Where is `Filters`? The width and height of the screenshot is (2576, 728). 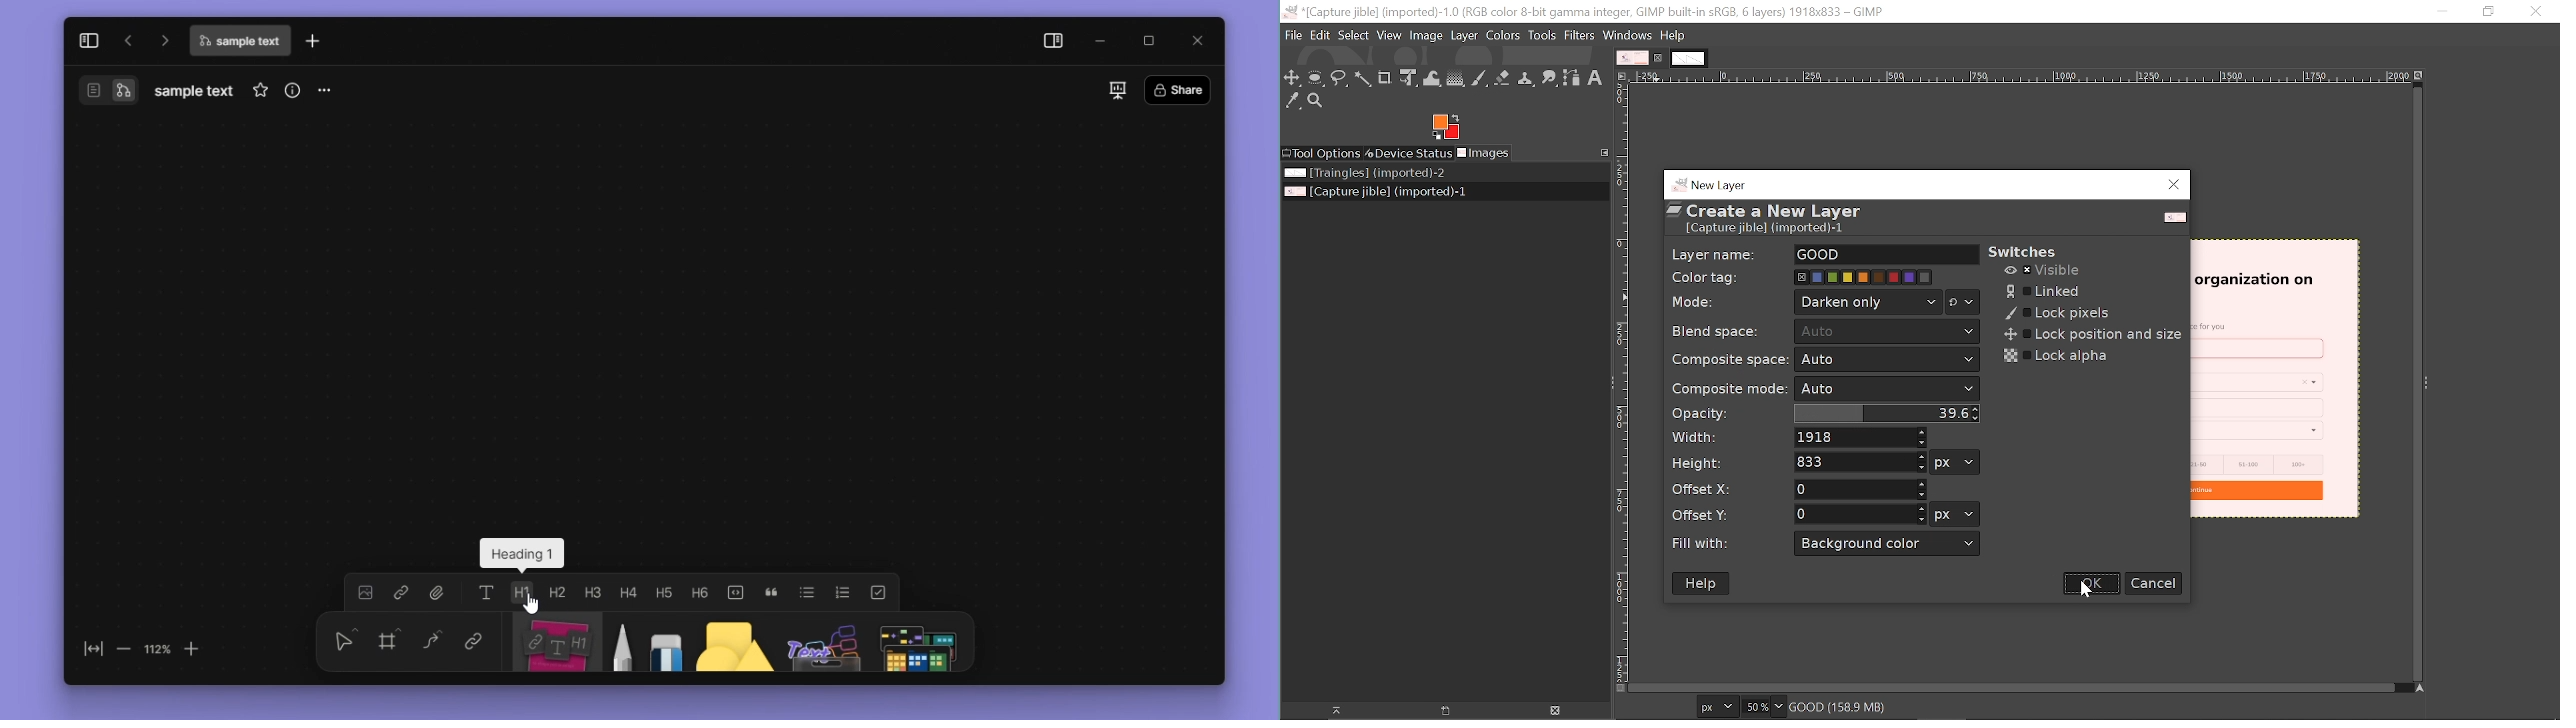 Filters is located at coordinates (1580, 35).